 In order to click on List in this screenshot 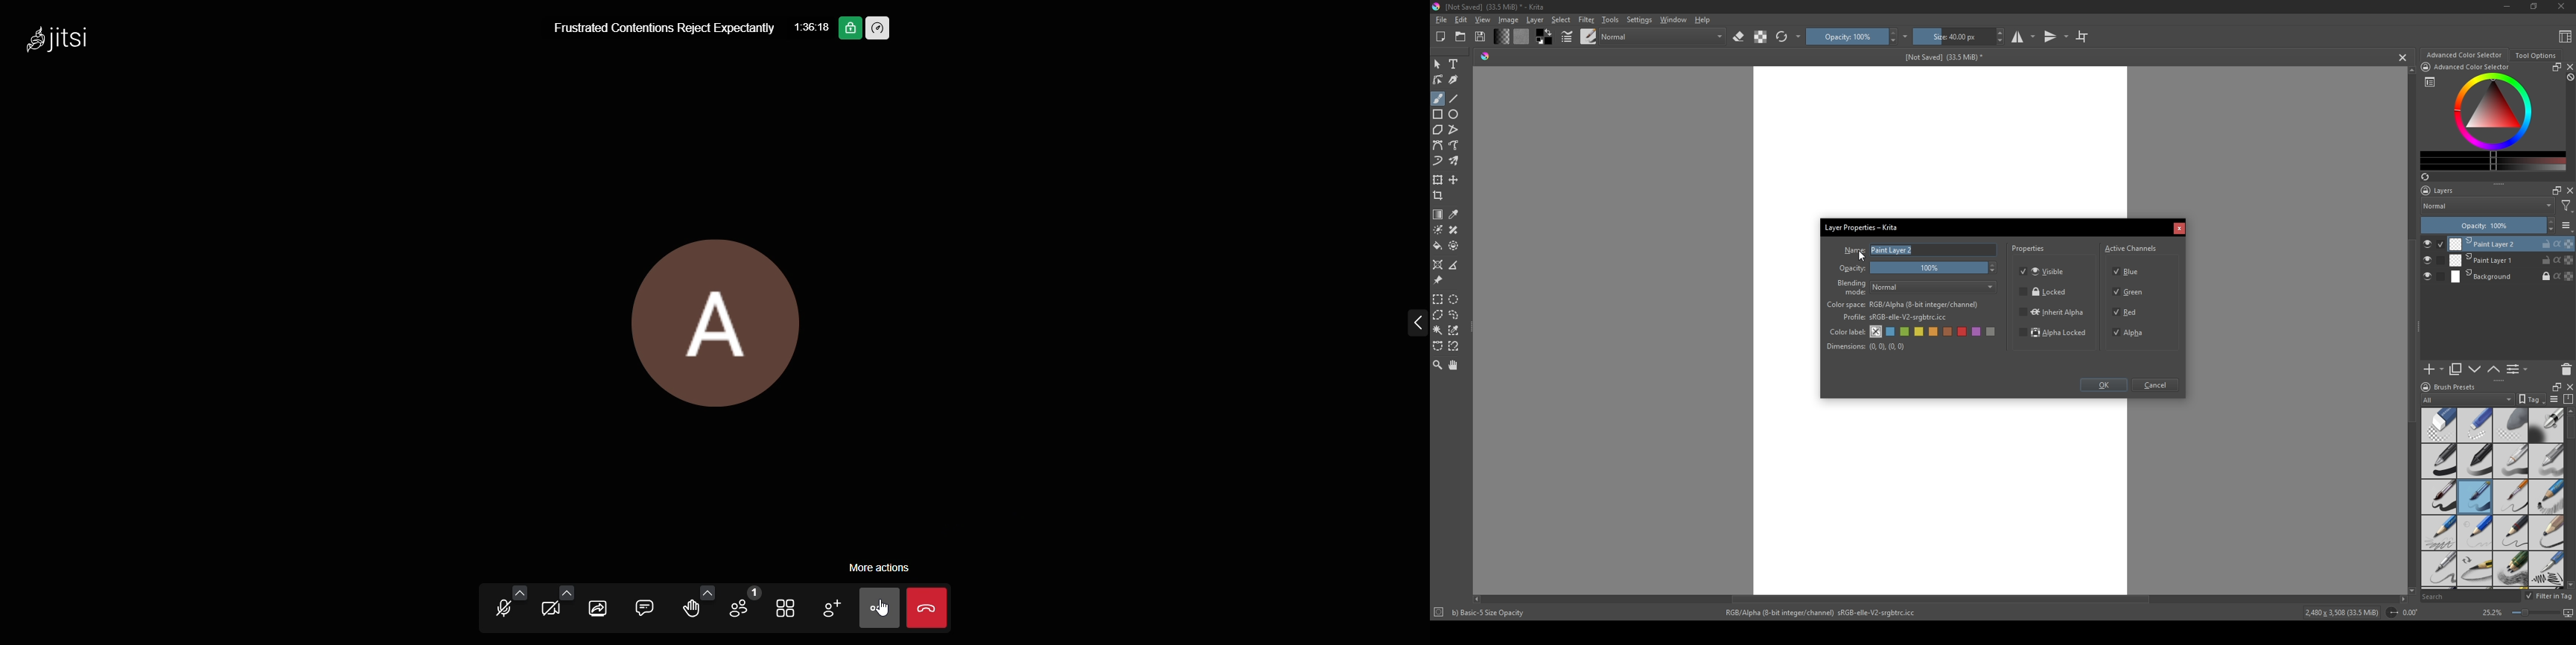, I will do `click(2520, 370)`.